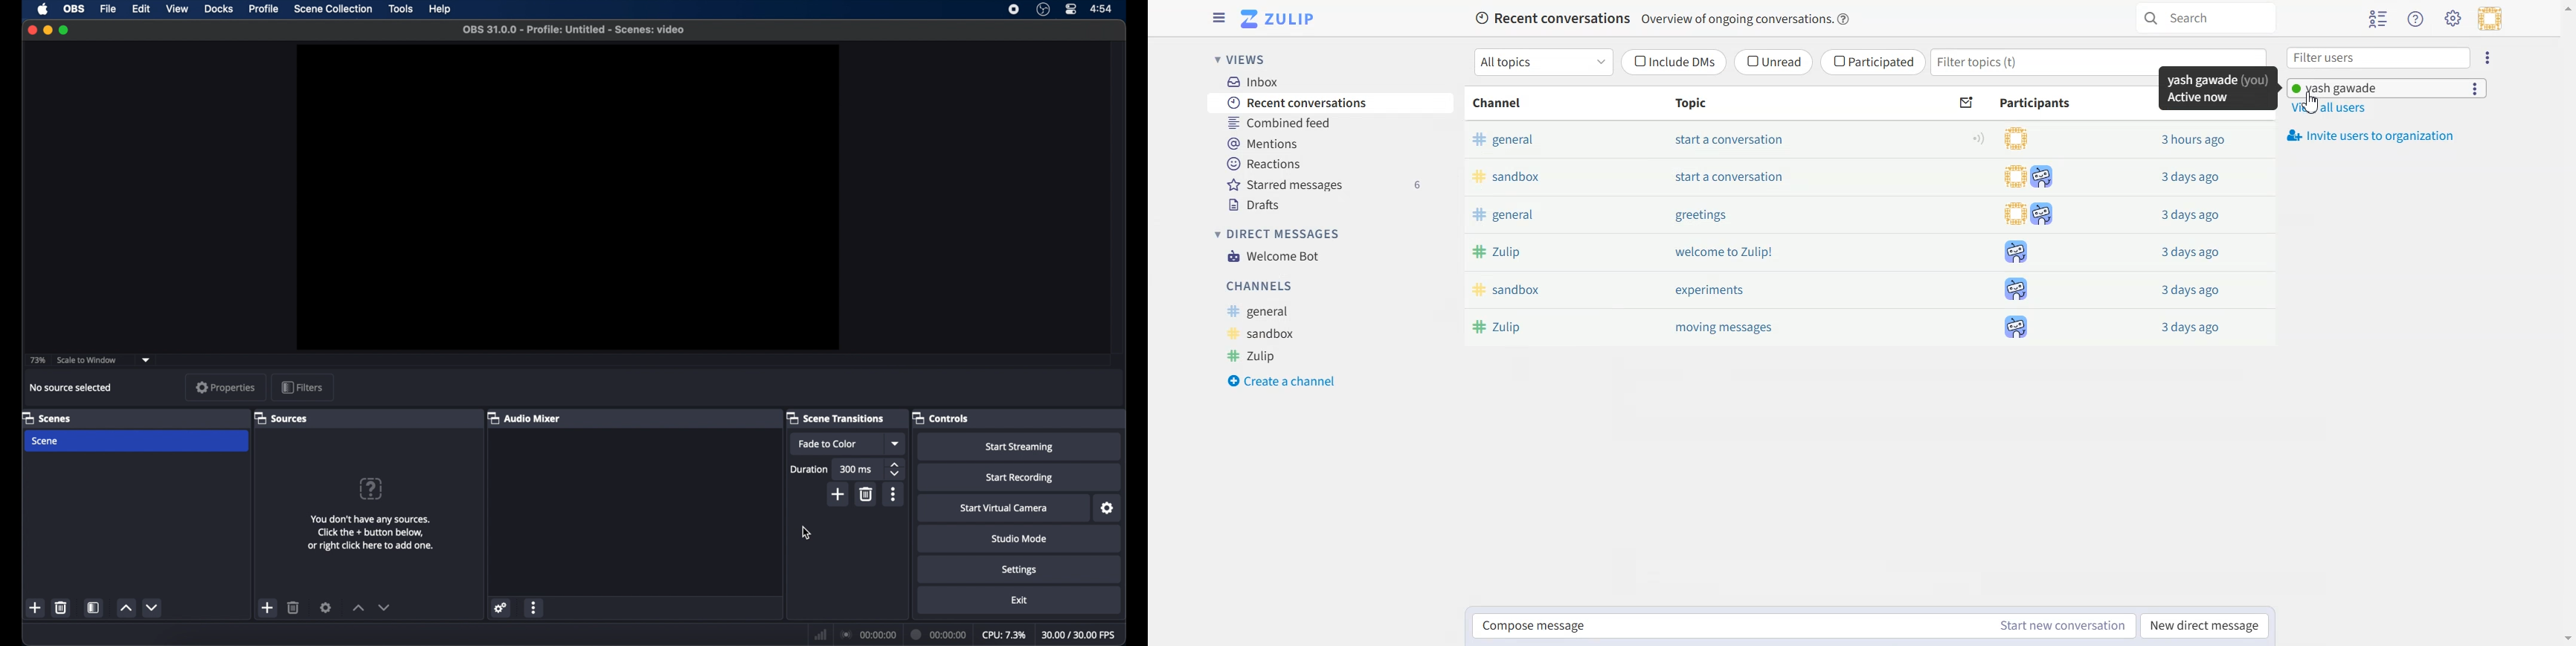 Image resolution: width=2576 pixels, height=672 pixels. I want to click on Settings, so click(2453, 20).